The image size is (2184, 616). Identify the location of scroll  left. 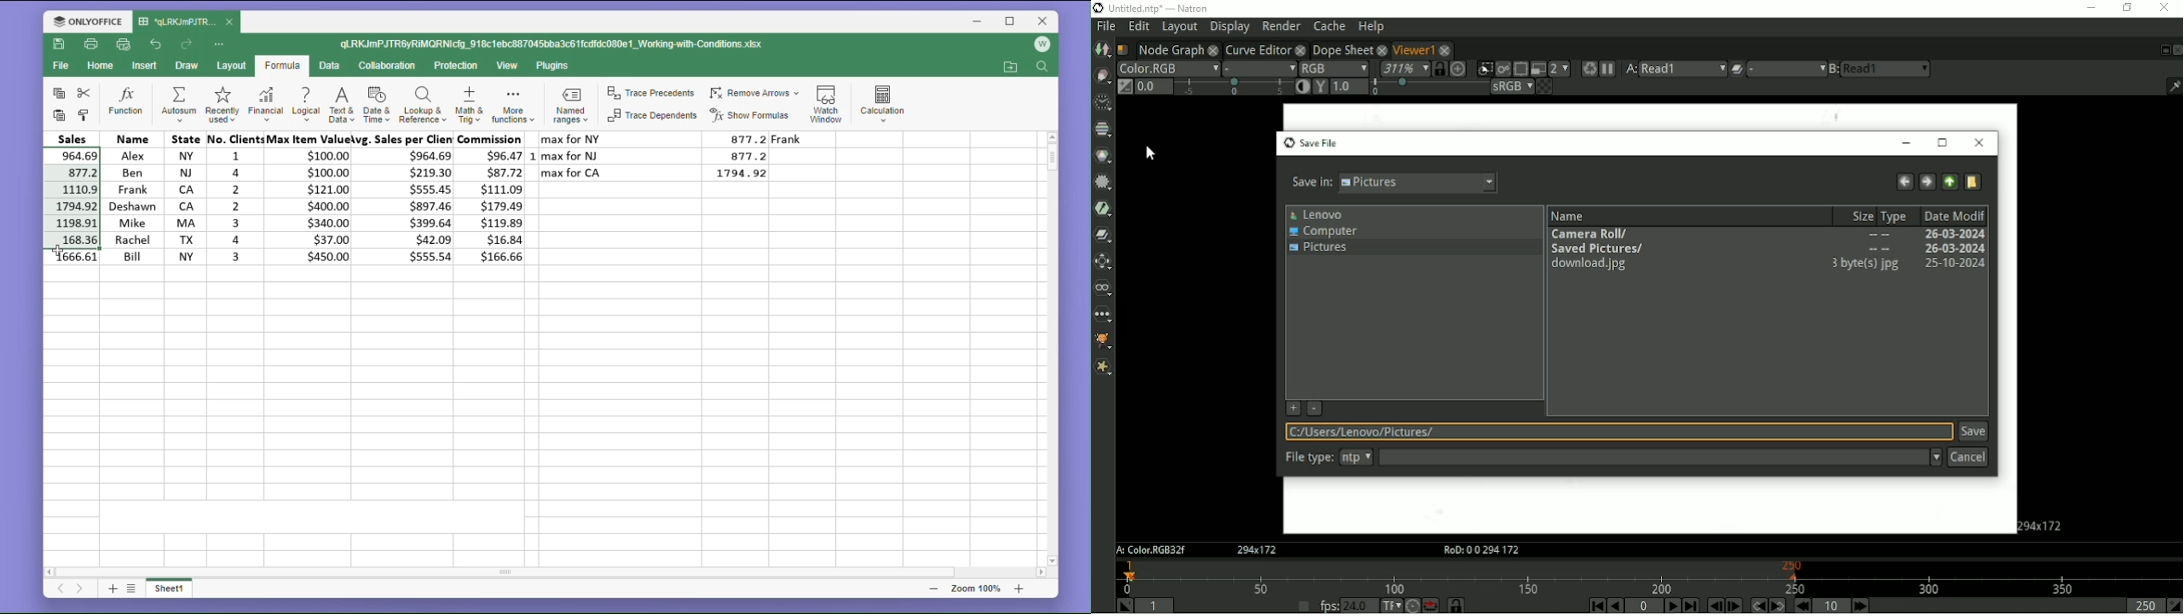
(50, 570).